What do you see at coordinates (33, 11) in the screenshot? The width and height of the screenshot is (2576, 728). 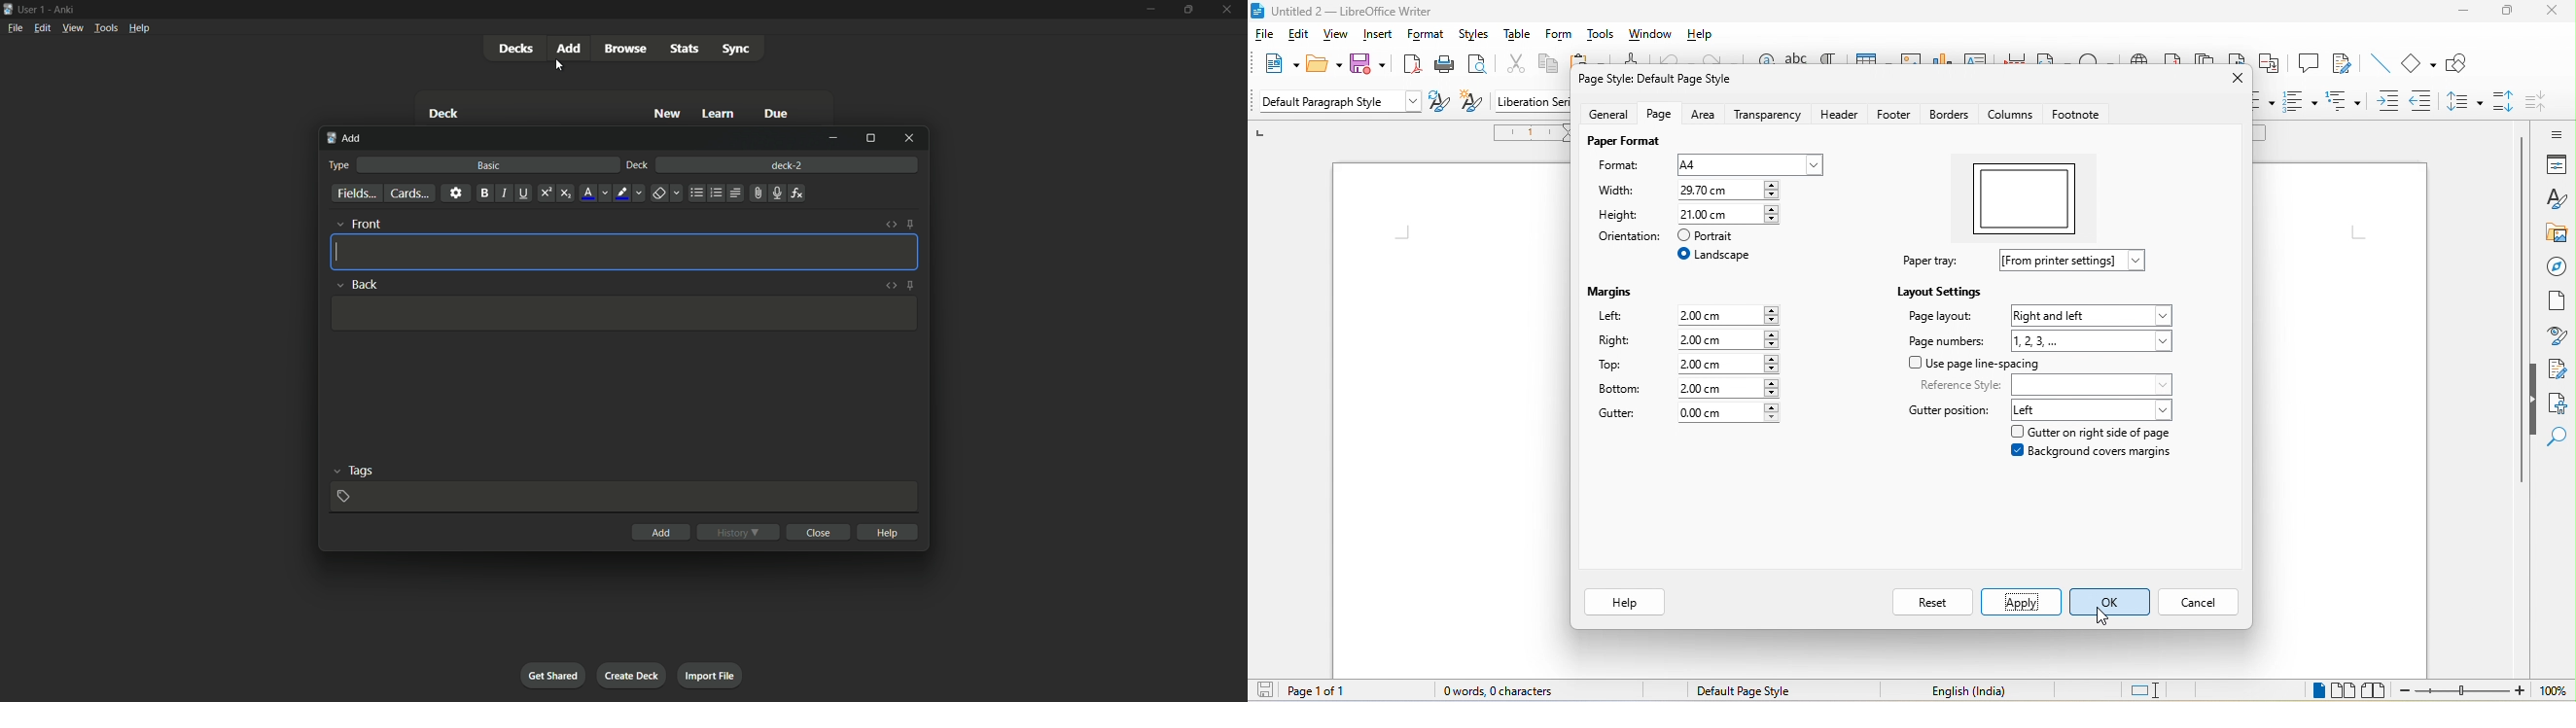 I see `user 1` at bounding box center [33, 11].